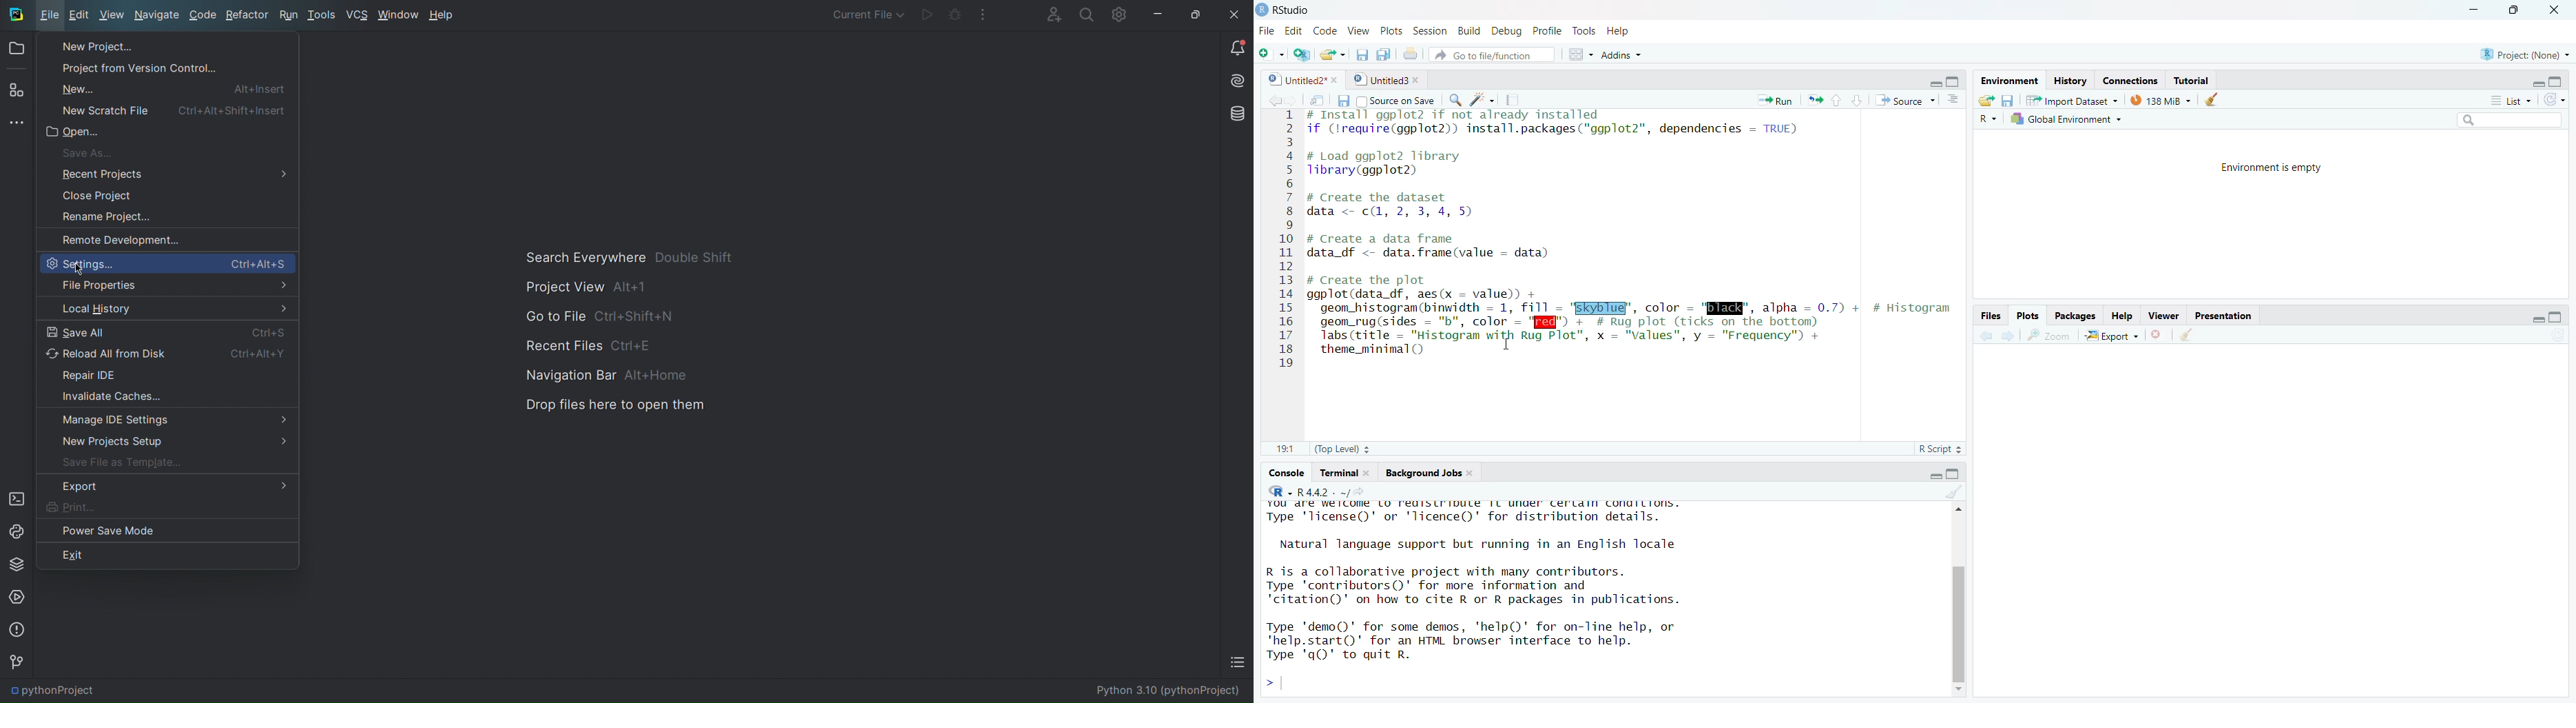 Image resolution: width=2576 pixels, height=728 pixels. I want to click on Settings, so click(1119, 14).